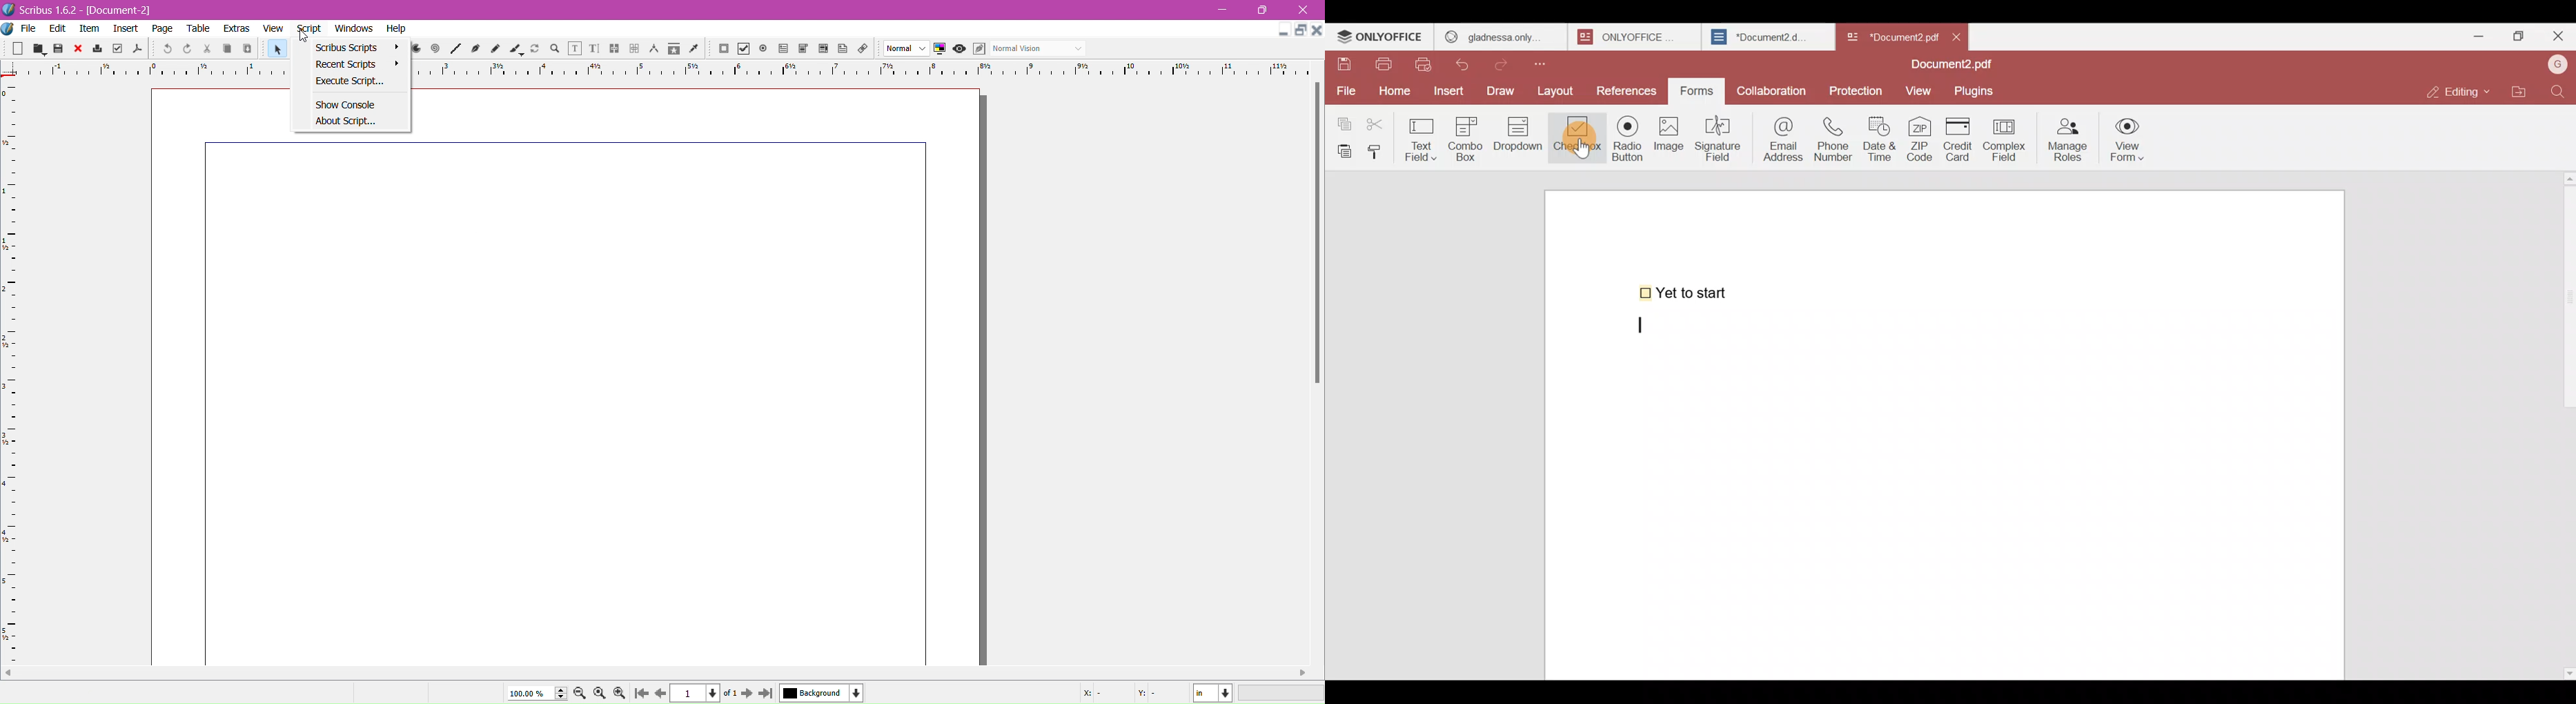 The width and height of the screenshot is (2576, 728). Describe the element at coordinates (824, 49) in the screenshot. I see `PDF List Box` at that location.